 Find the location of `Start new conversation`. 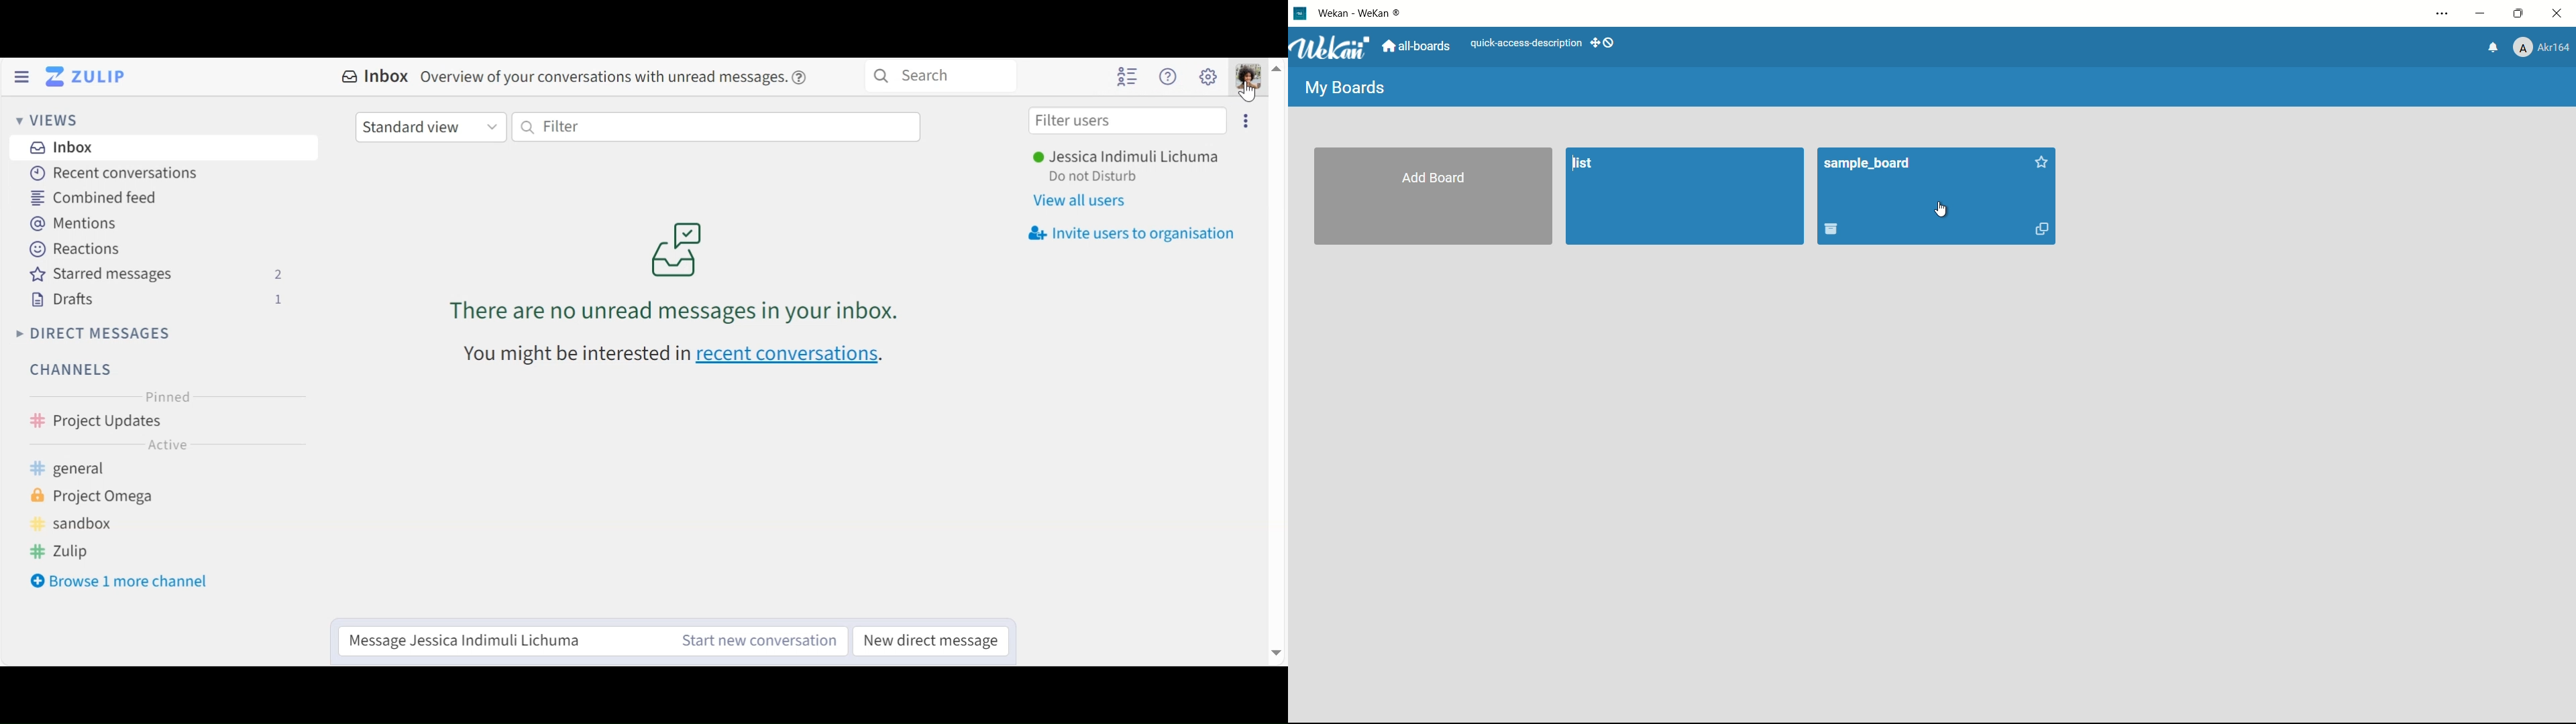

Start new conversation is located at coordinates (755, 642).